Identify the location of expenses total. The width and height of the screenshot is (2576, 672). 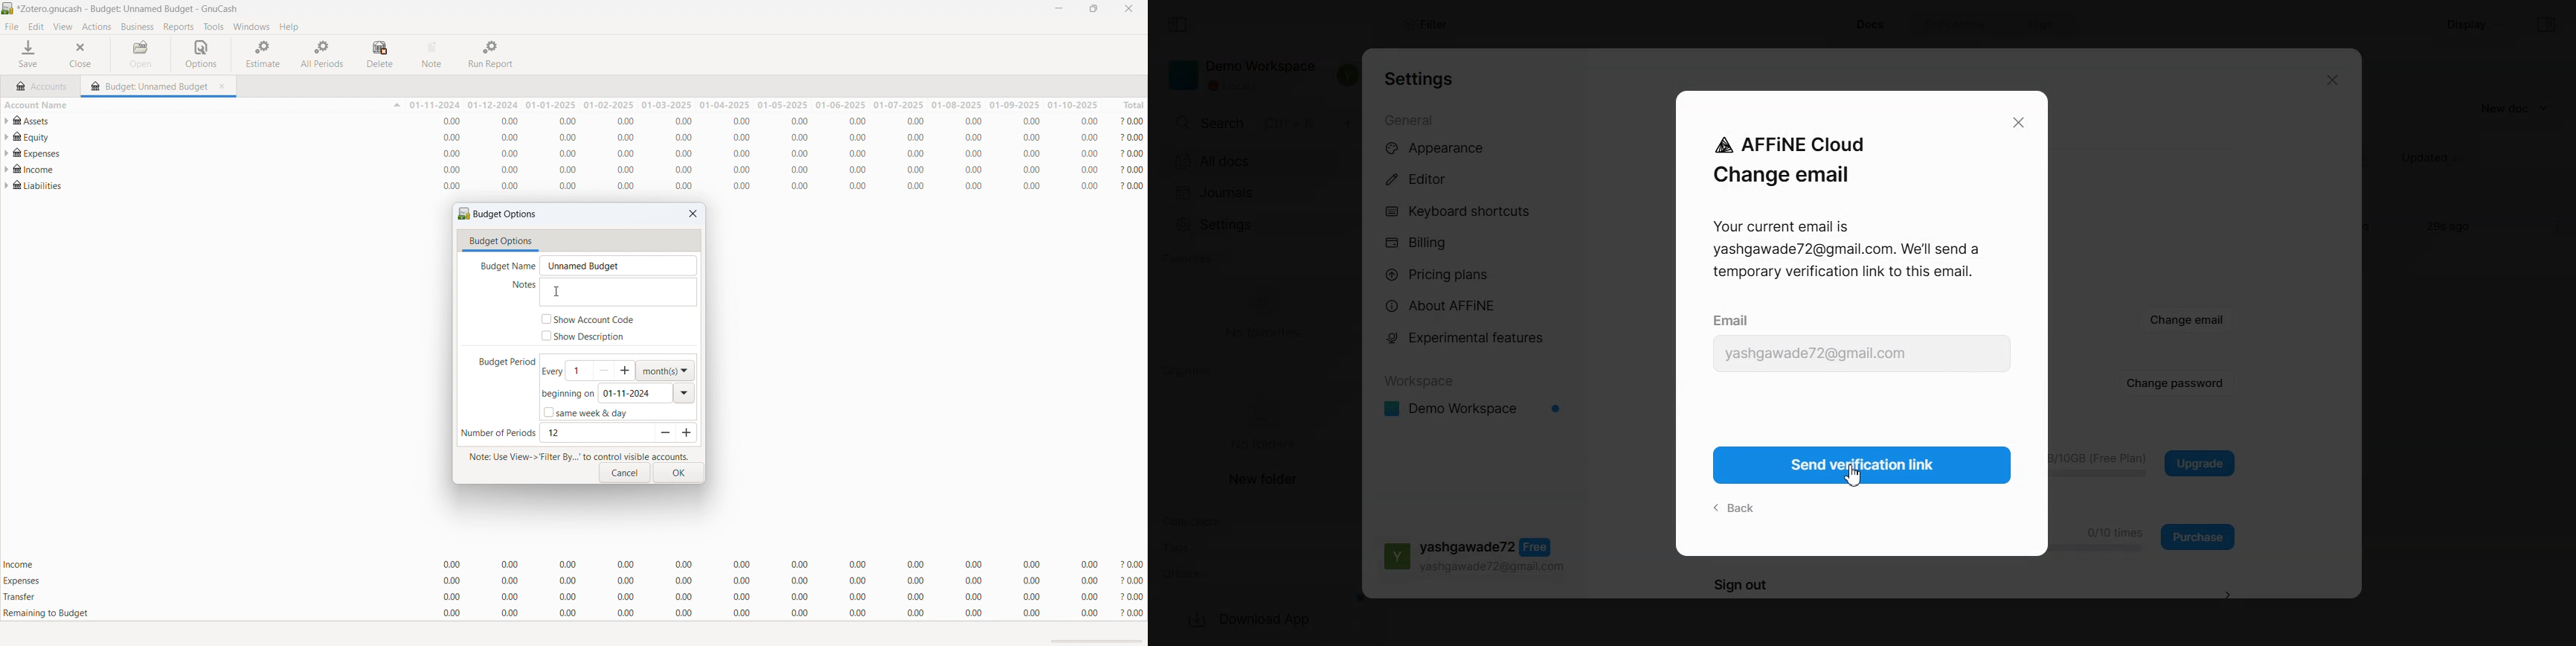
(574, 581).